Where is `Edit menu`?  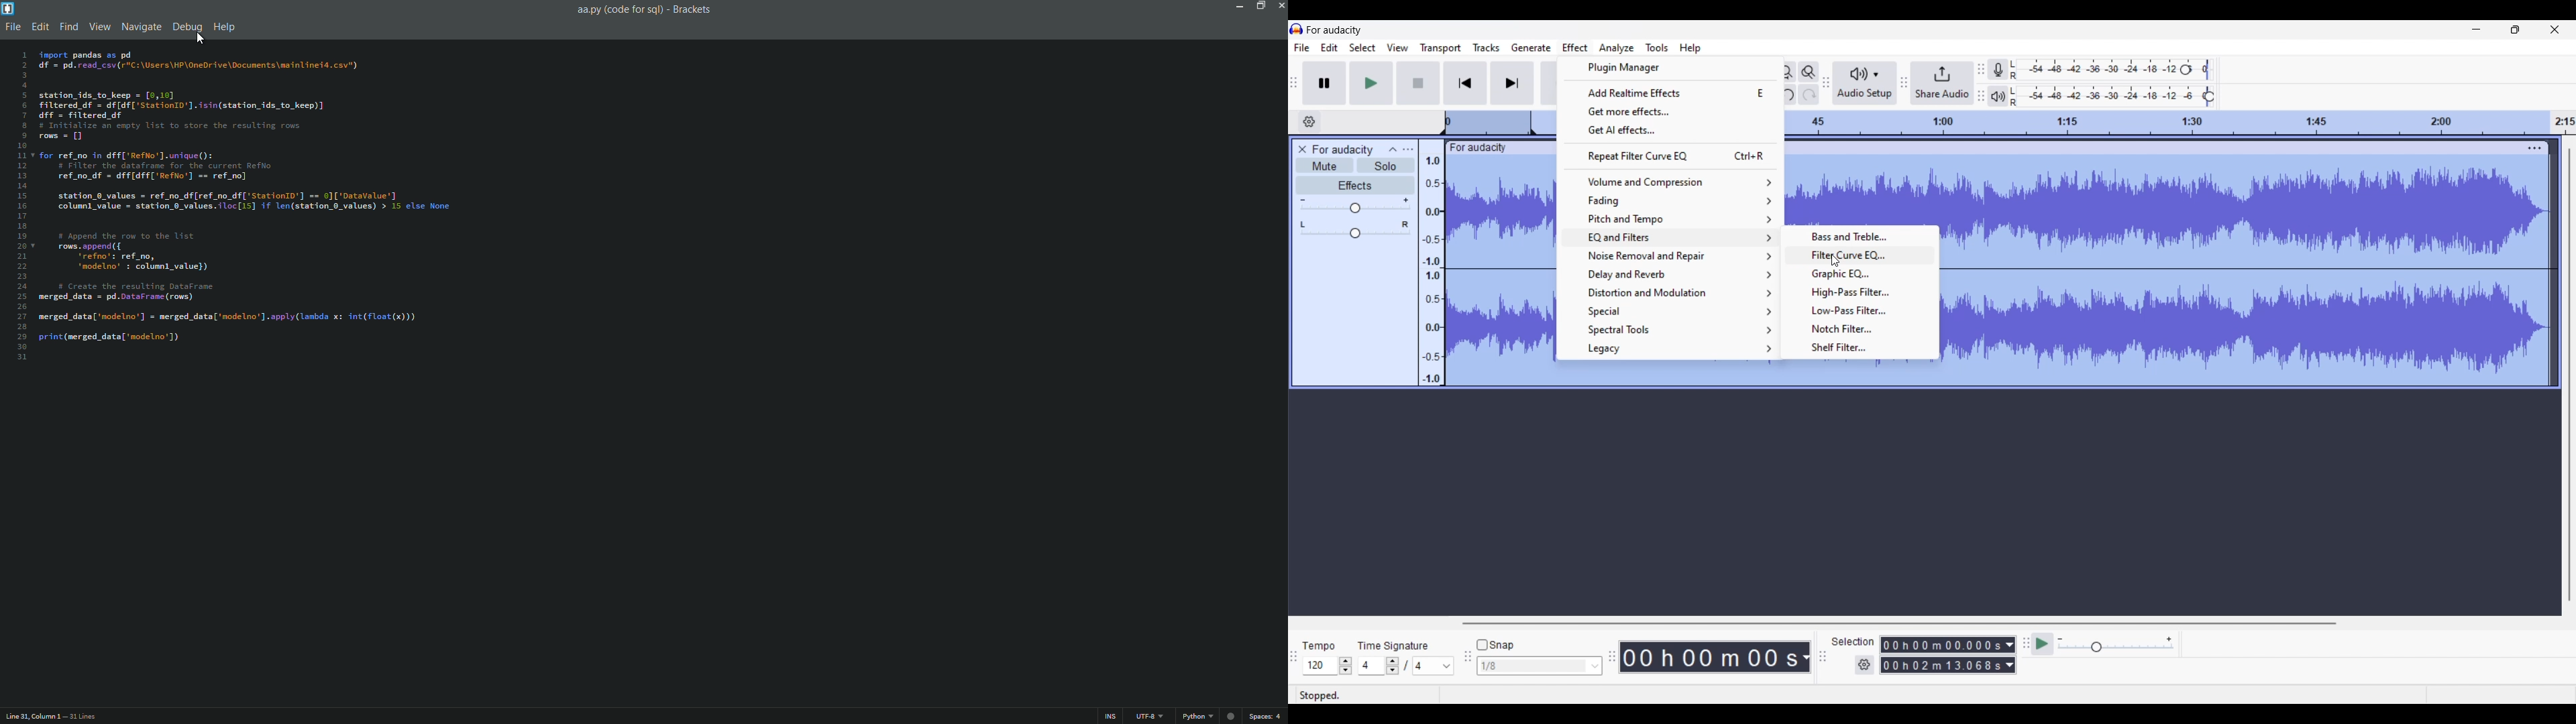 Edit menu is located at coordinates (1330, 48).